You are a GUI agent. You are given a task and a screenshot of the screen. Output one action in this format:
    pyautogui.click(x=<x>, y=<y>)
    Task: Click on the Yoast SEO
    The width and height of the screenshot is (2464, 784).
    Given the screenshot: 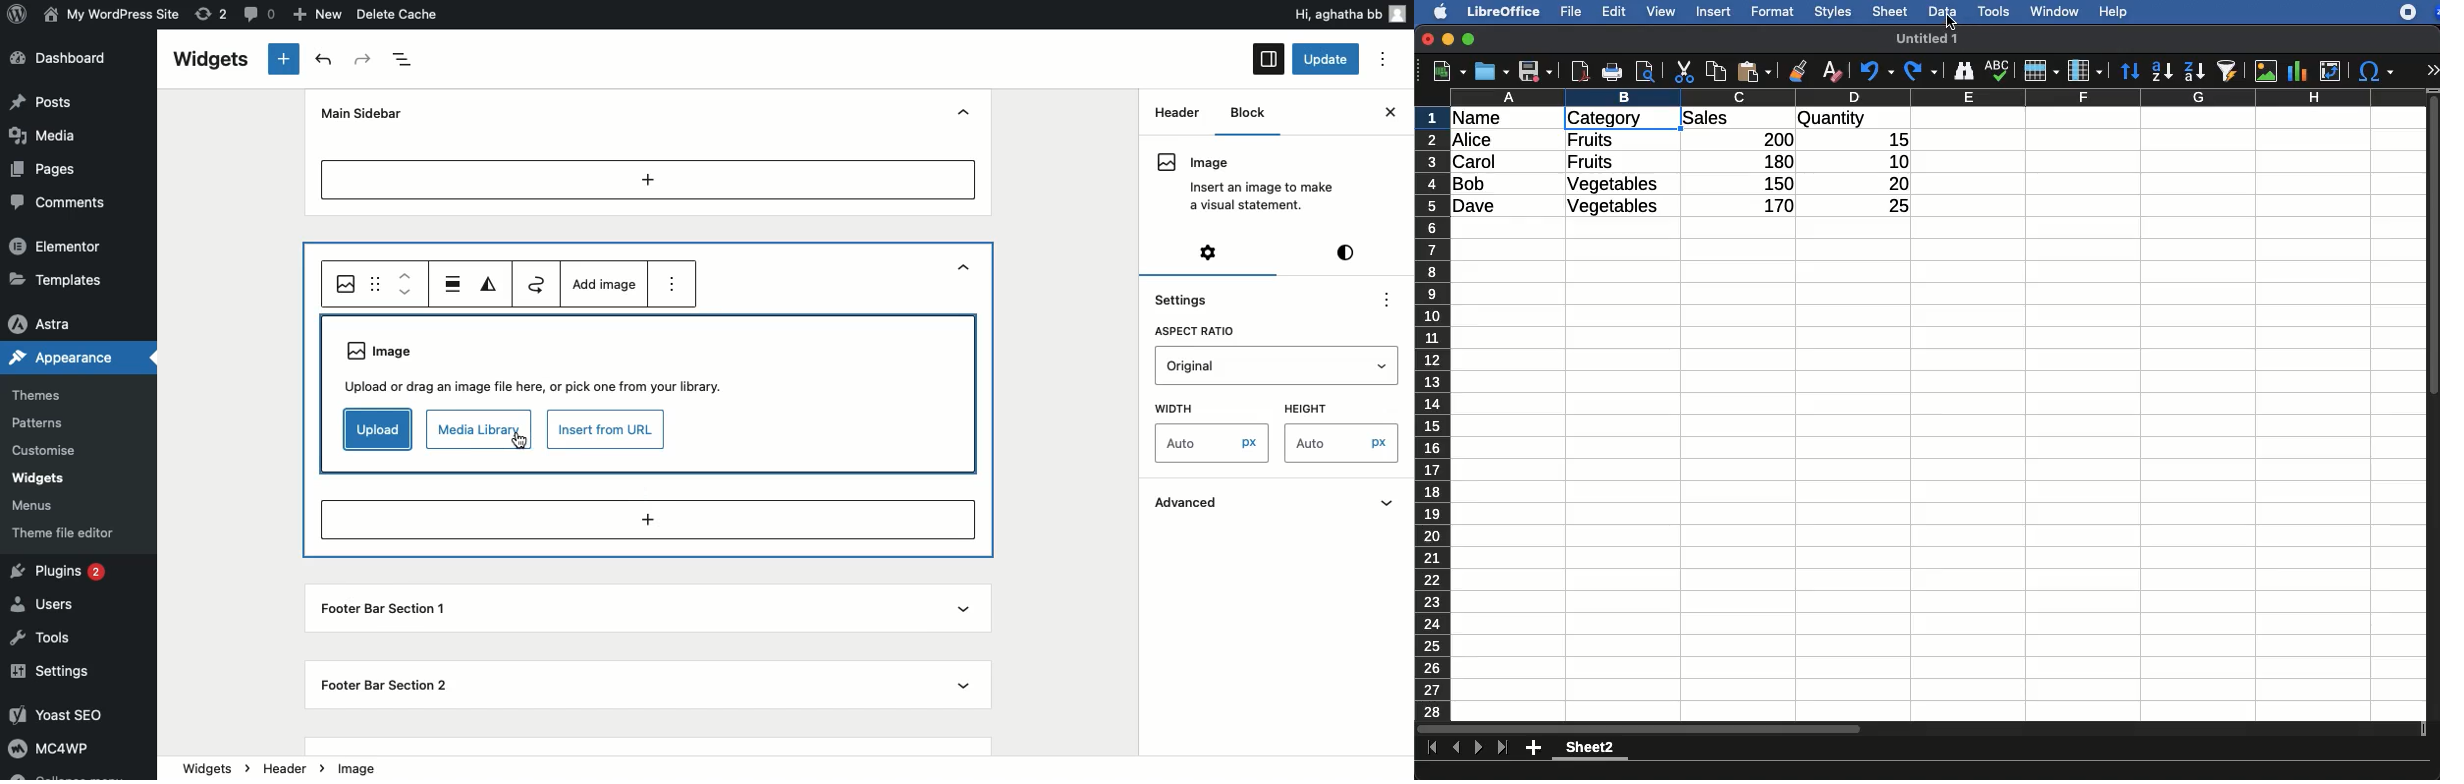 What is the action you would take?
    pyautogui.click(x=66, y=714)
    